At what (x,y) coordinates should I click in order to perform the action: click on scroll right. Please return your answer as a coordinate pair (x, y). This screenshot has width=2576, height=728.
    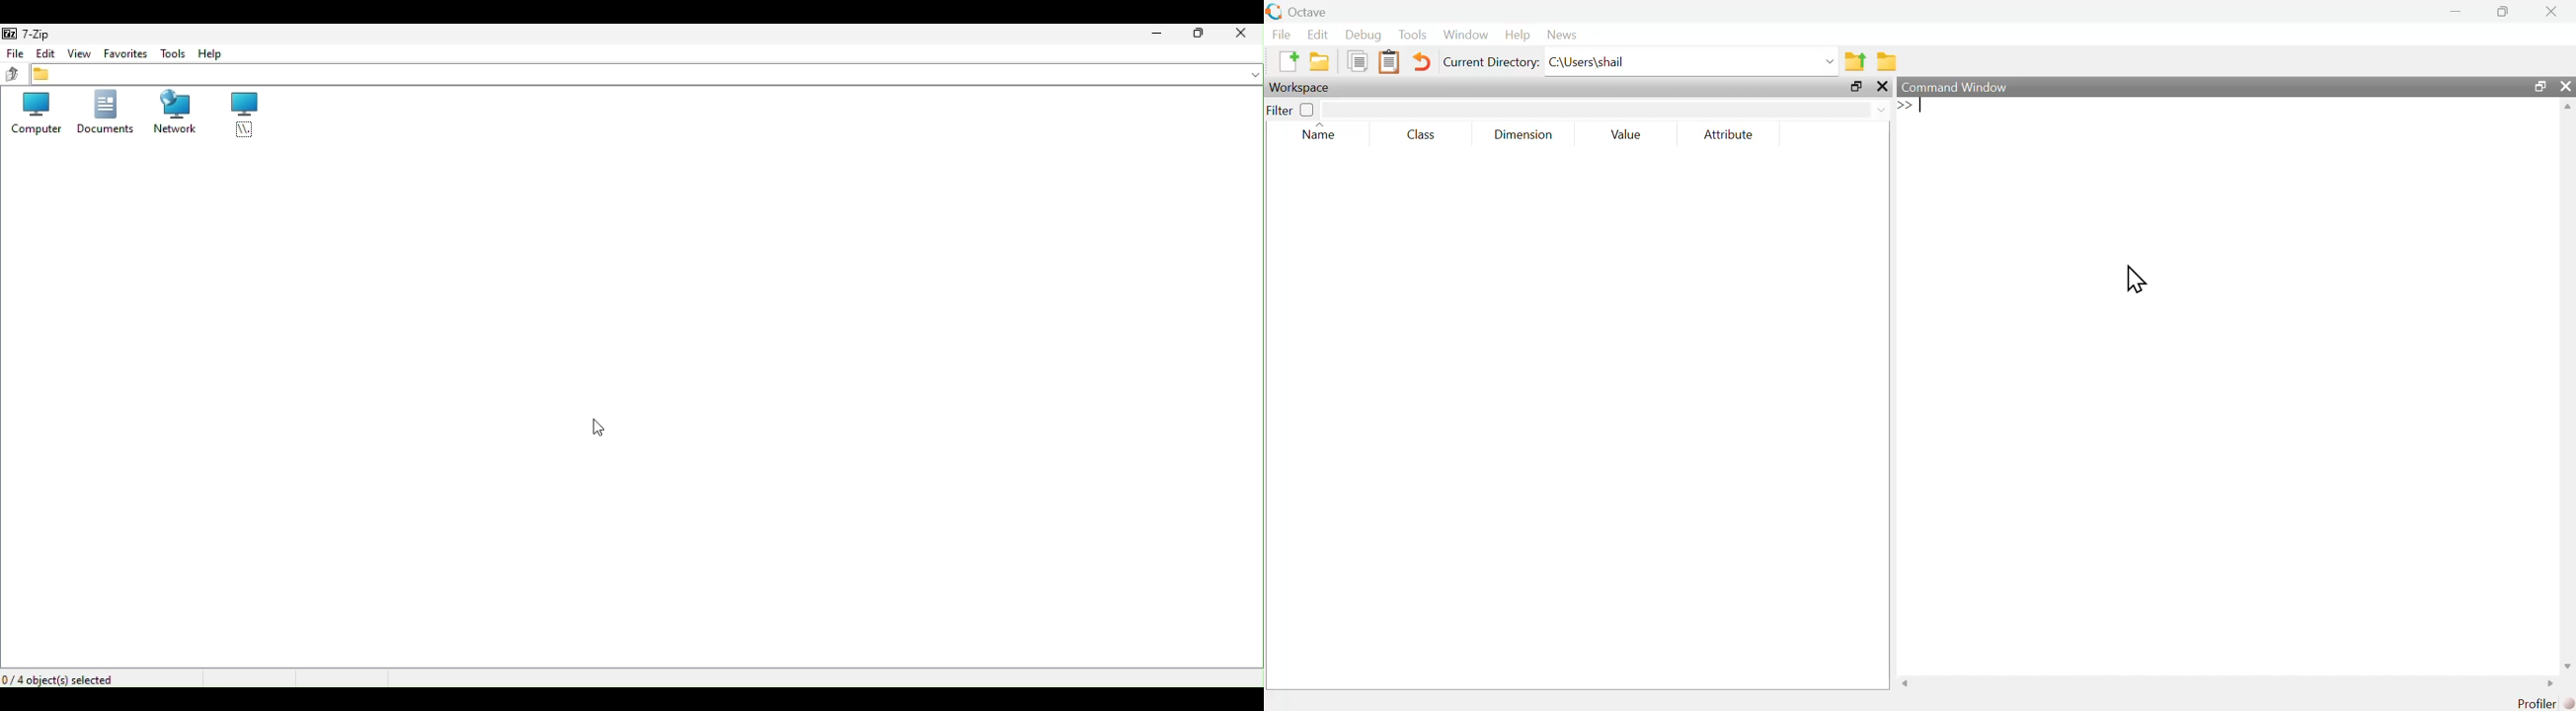
    Looking at the image, I should click on (2547, 684).